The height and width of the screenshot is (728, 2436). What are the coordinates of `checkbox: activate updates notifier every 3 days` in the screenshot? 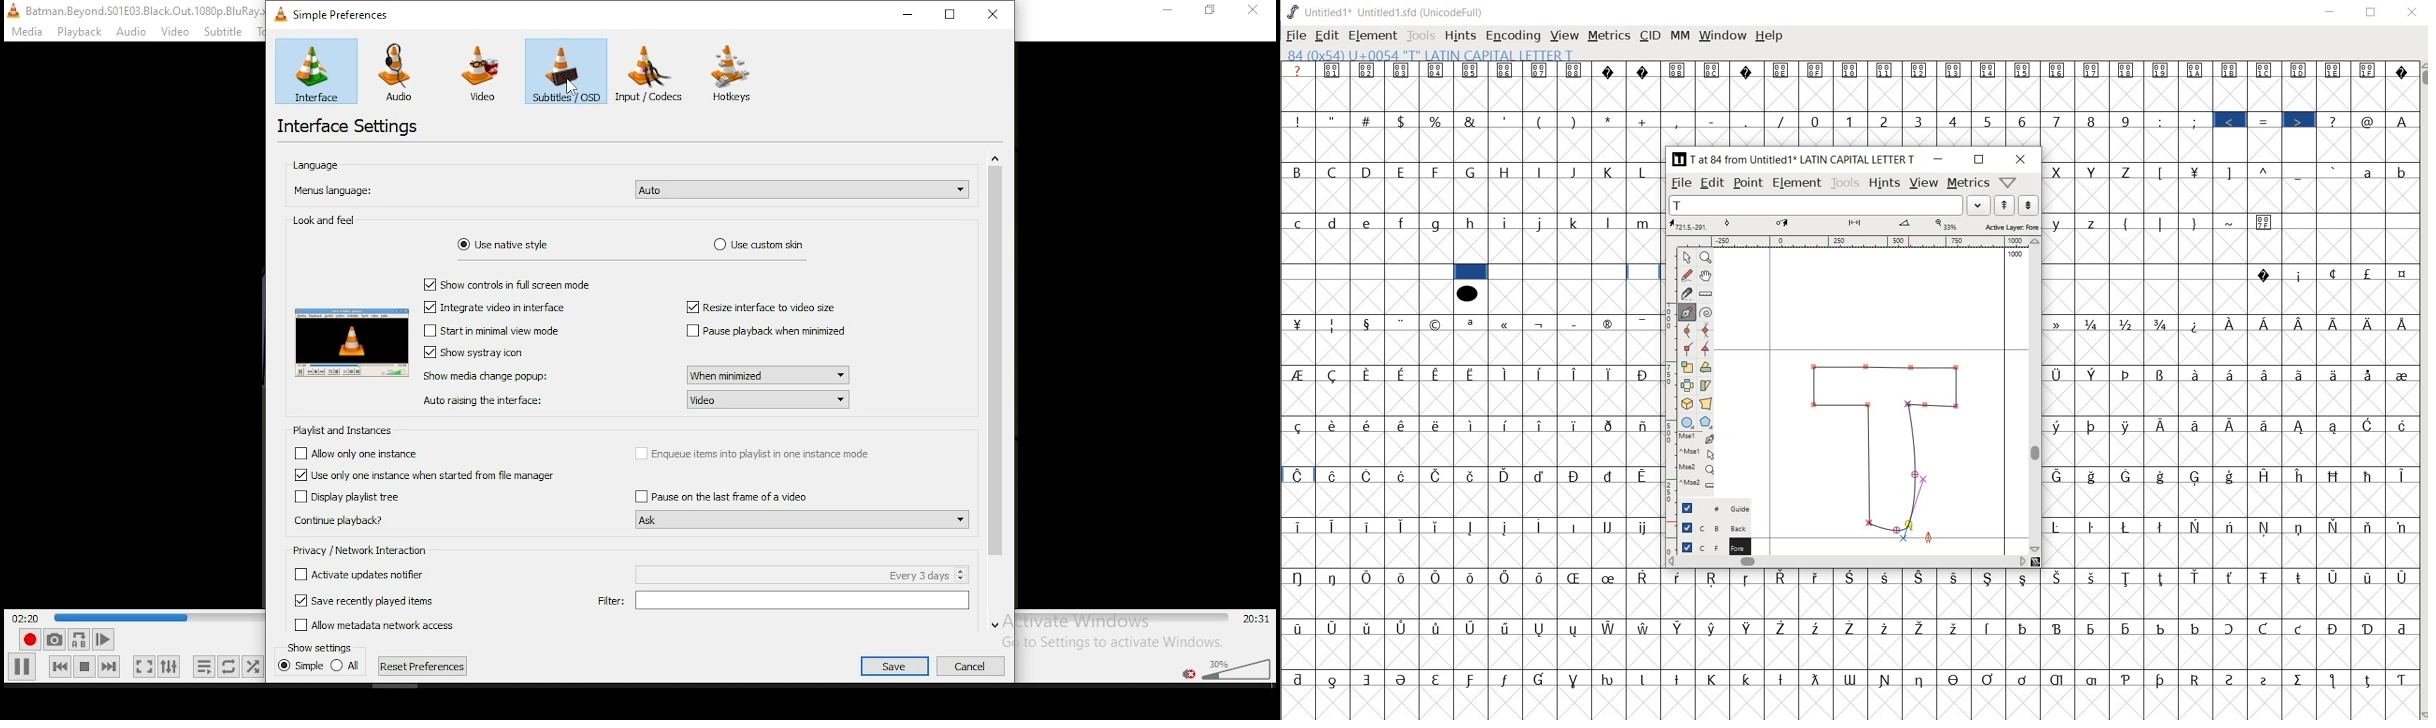 It's located at (630, 575).